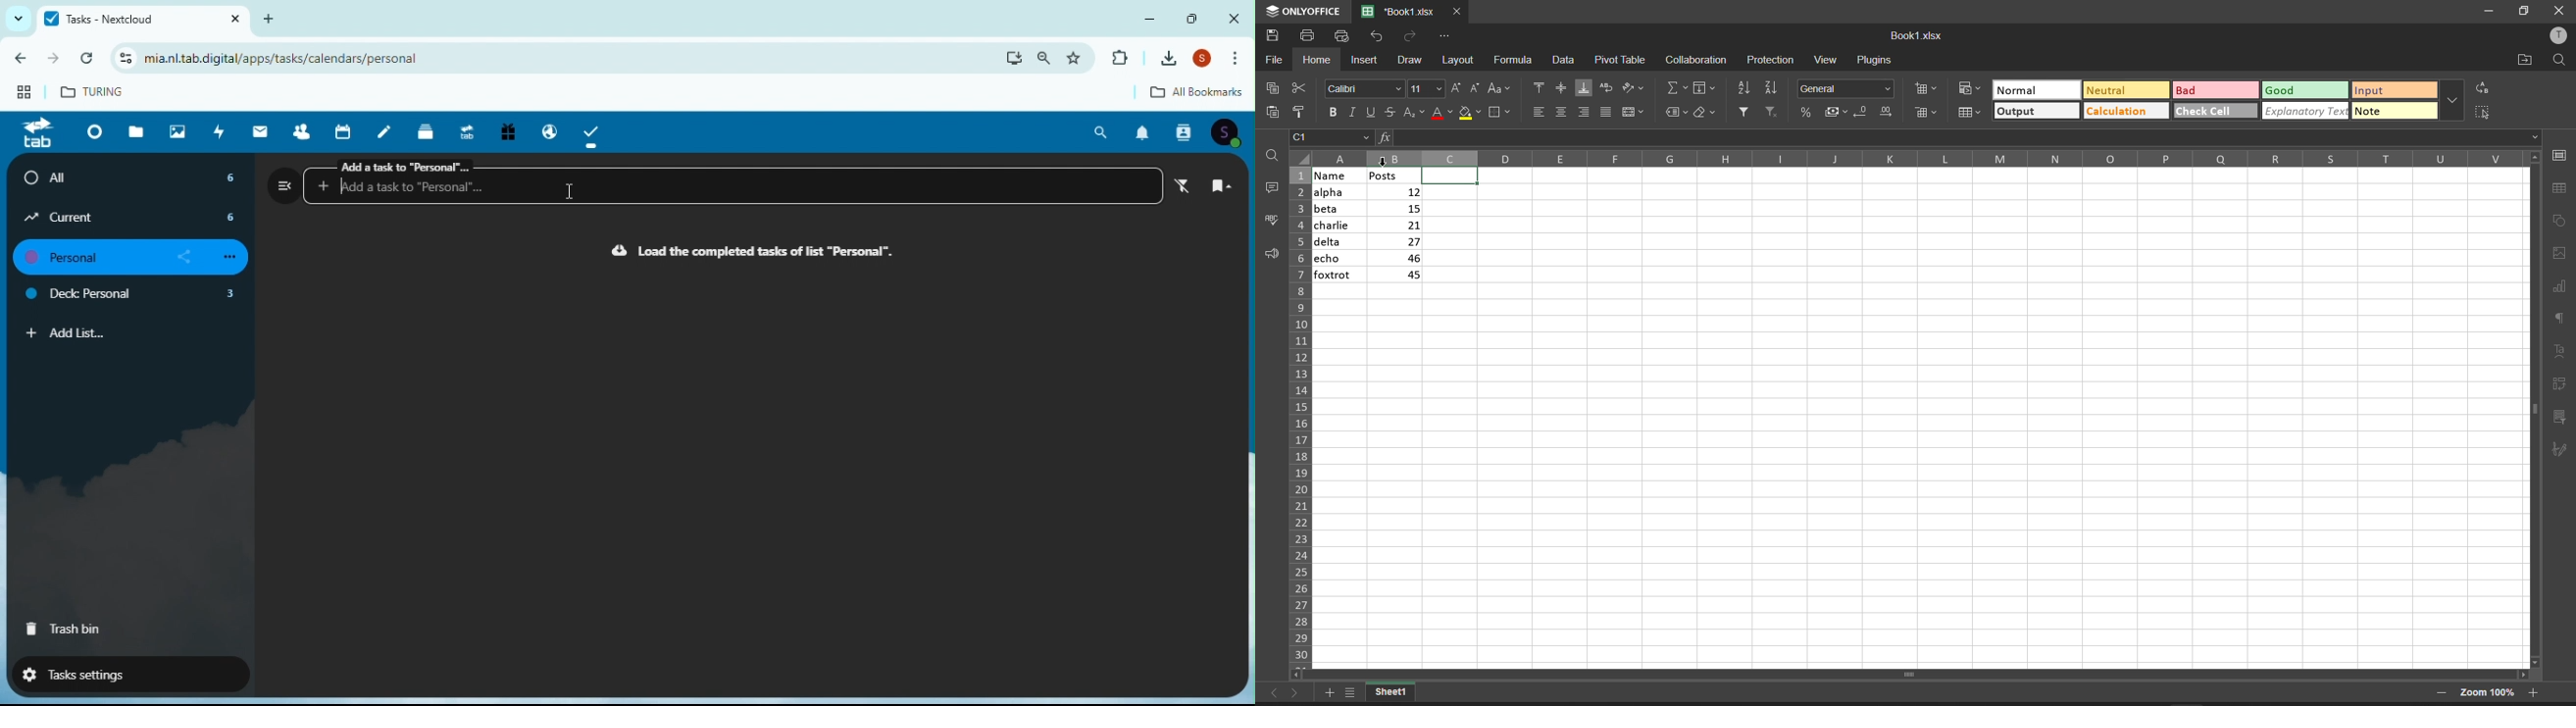 The height and width of the screenshot is (728, 2576). What do you see at coordinates (1194, 18) in the screenshot?
I see `Restore` at bounding box center [1194, 18].